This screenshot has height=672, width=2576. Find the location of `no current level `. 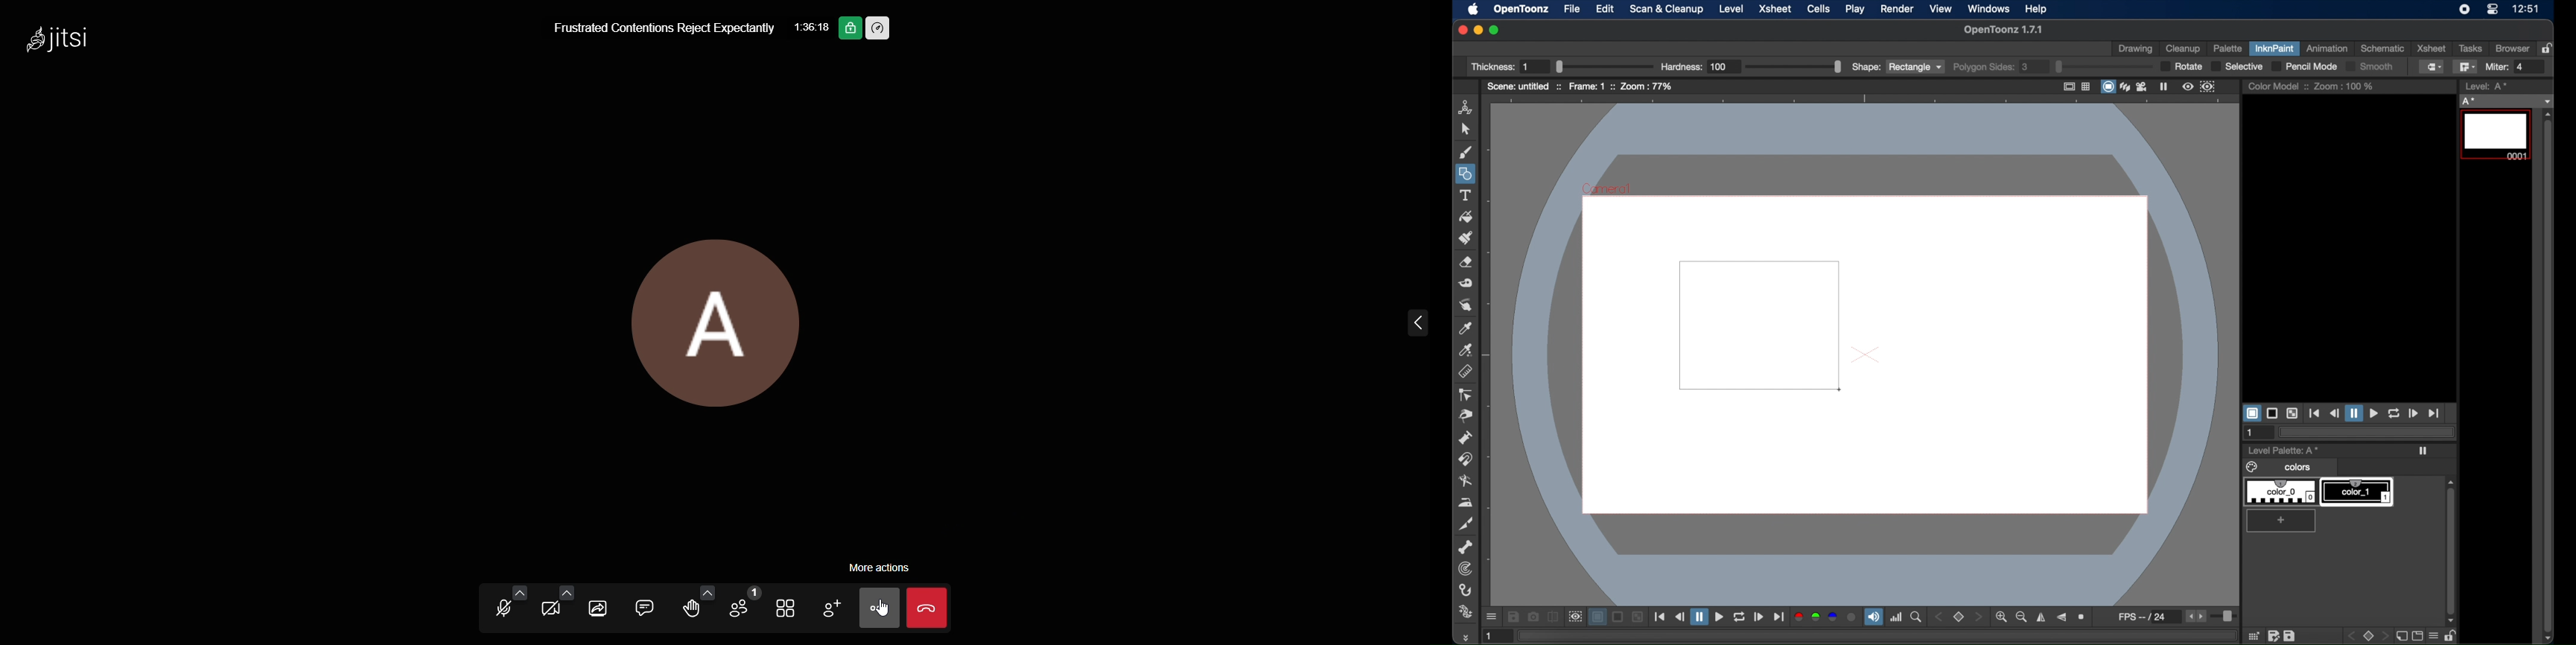

no current level  is located at coordinates (2505, 102).